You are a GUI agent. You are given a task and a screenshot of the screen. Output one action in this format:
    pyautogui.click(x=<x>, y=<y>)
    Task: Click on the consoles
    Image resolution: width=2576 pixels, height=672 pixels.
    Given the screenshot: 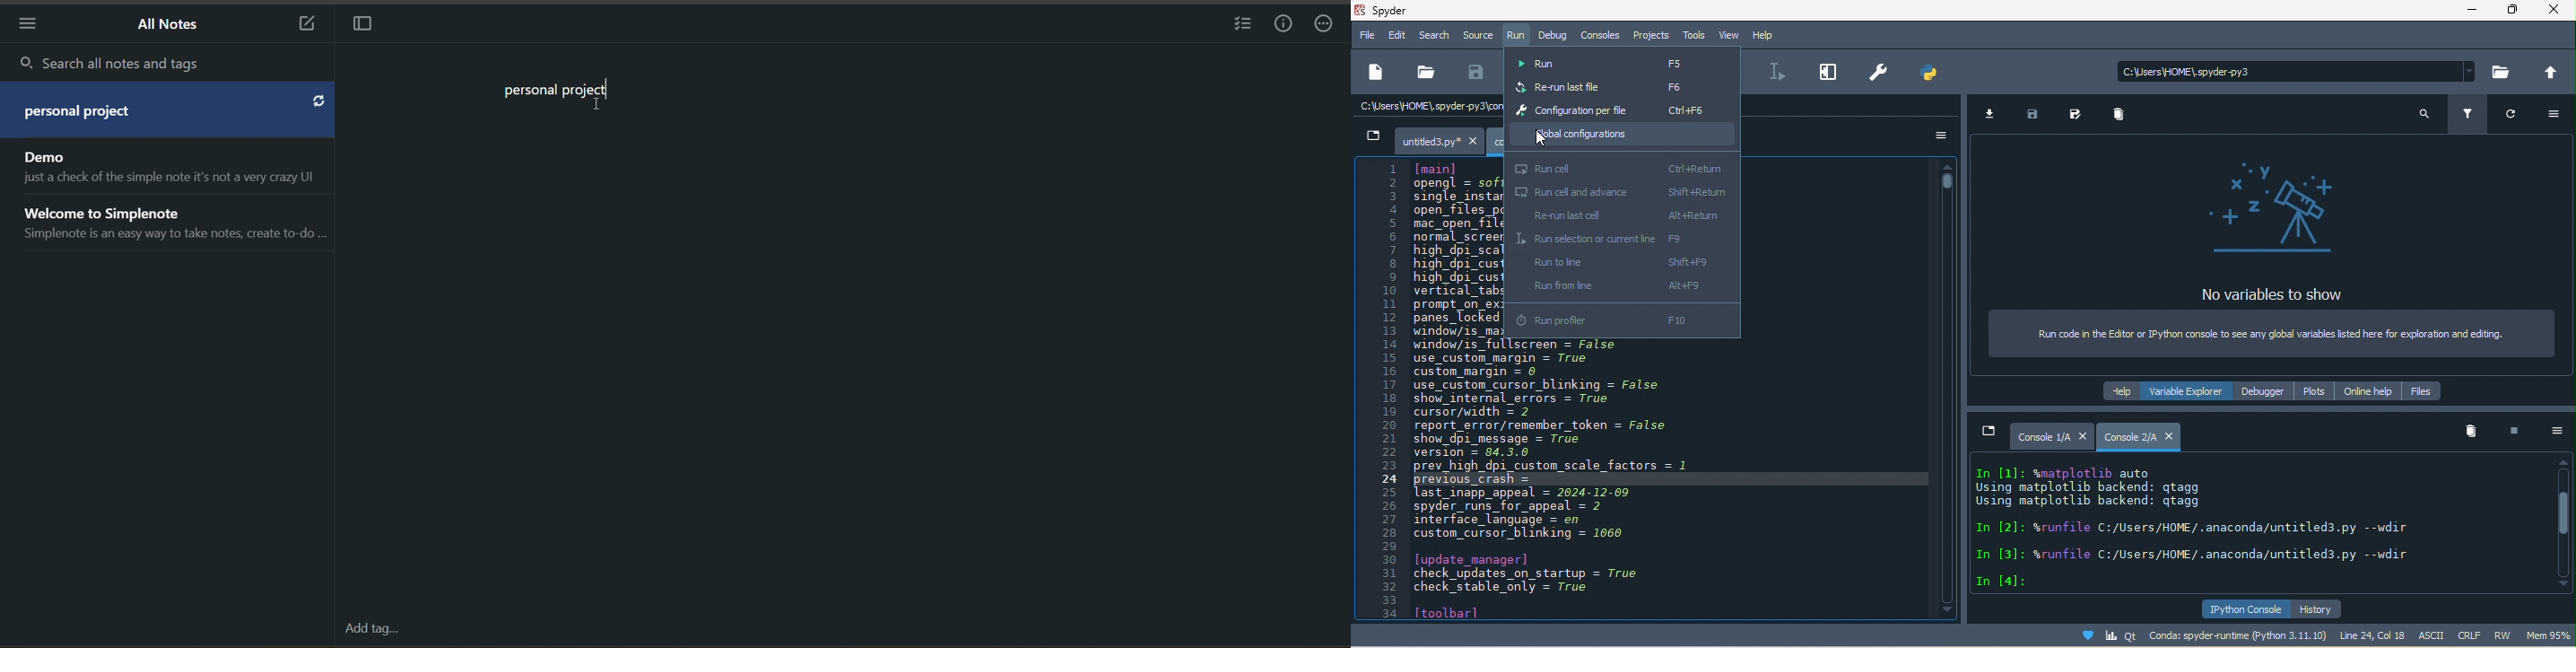 What is the action you would take?
    pyautogui.click(x=1601, y=37)
    